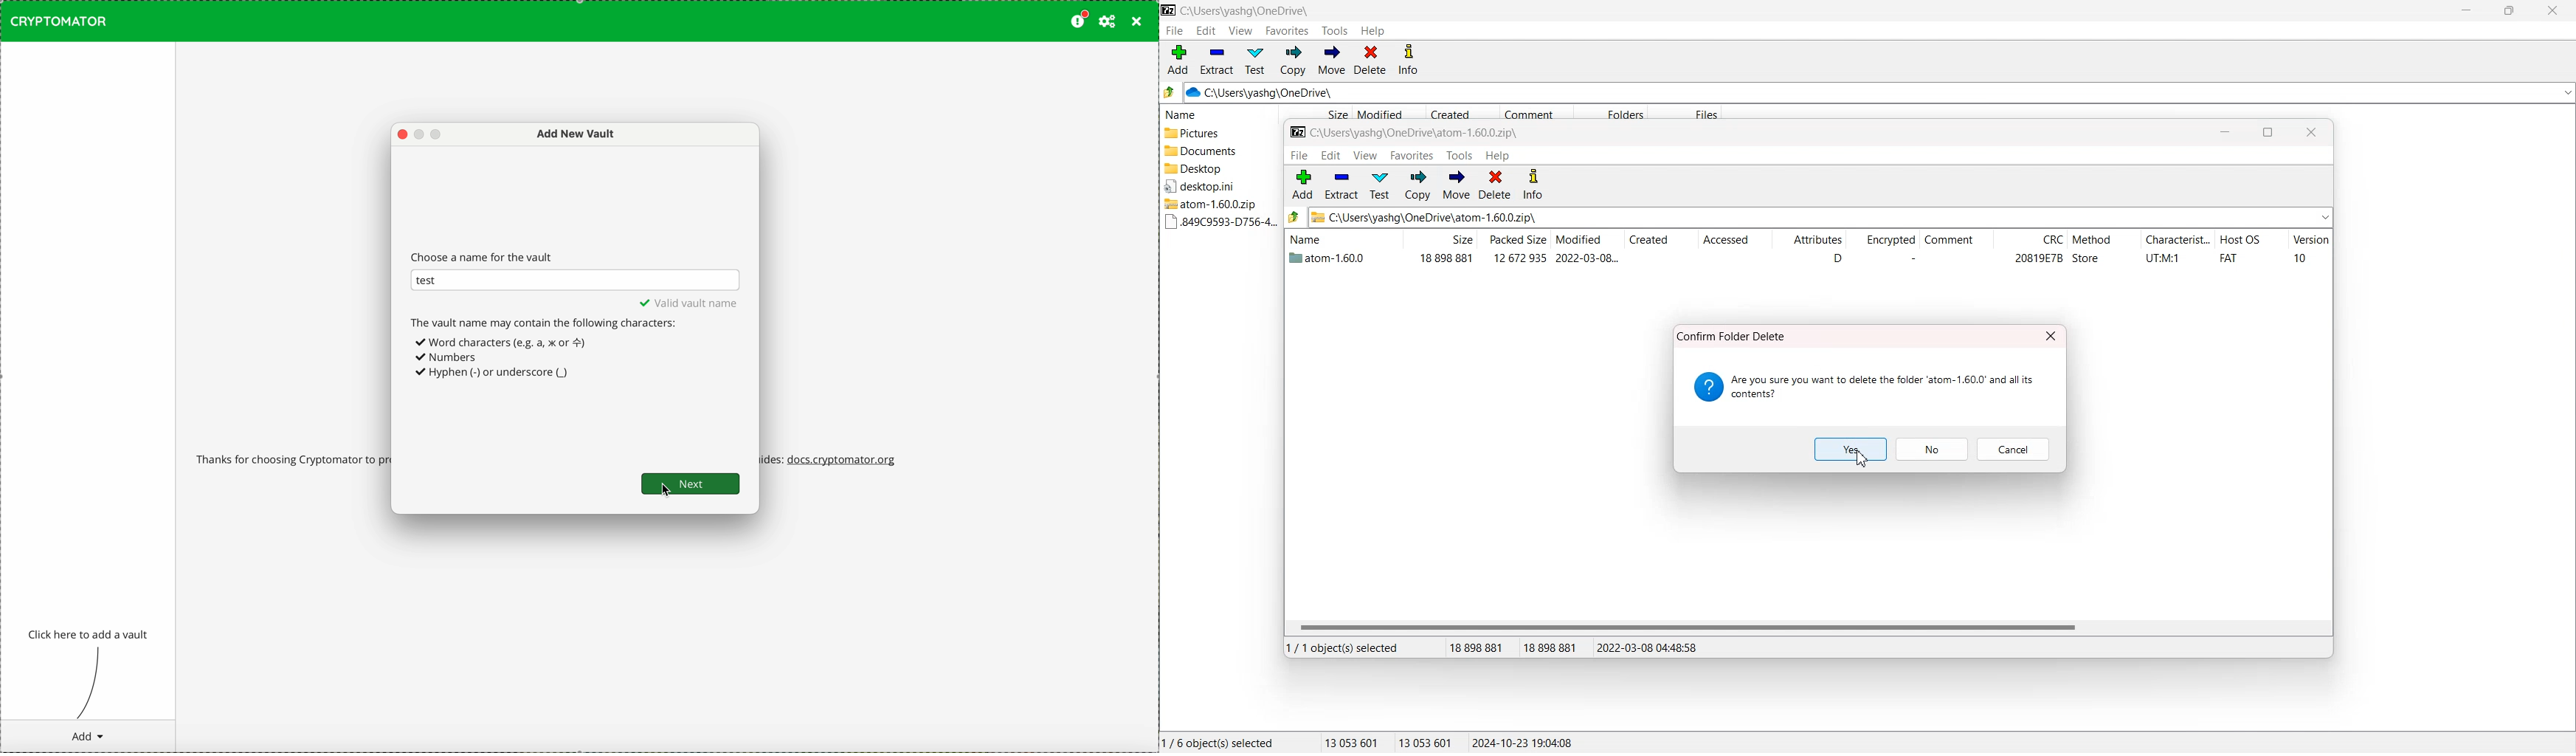 This screenshot has height=756, width=2576. What do you see at coordinates (1413, 156) in the screenshot?
I see `favorites` at bounding box center [1413, 156].